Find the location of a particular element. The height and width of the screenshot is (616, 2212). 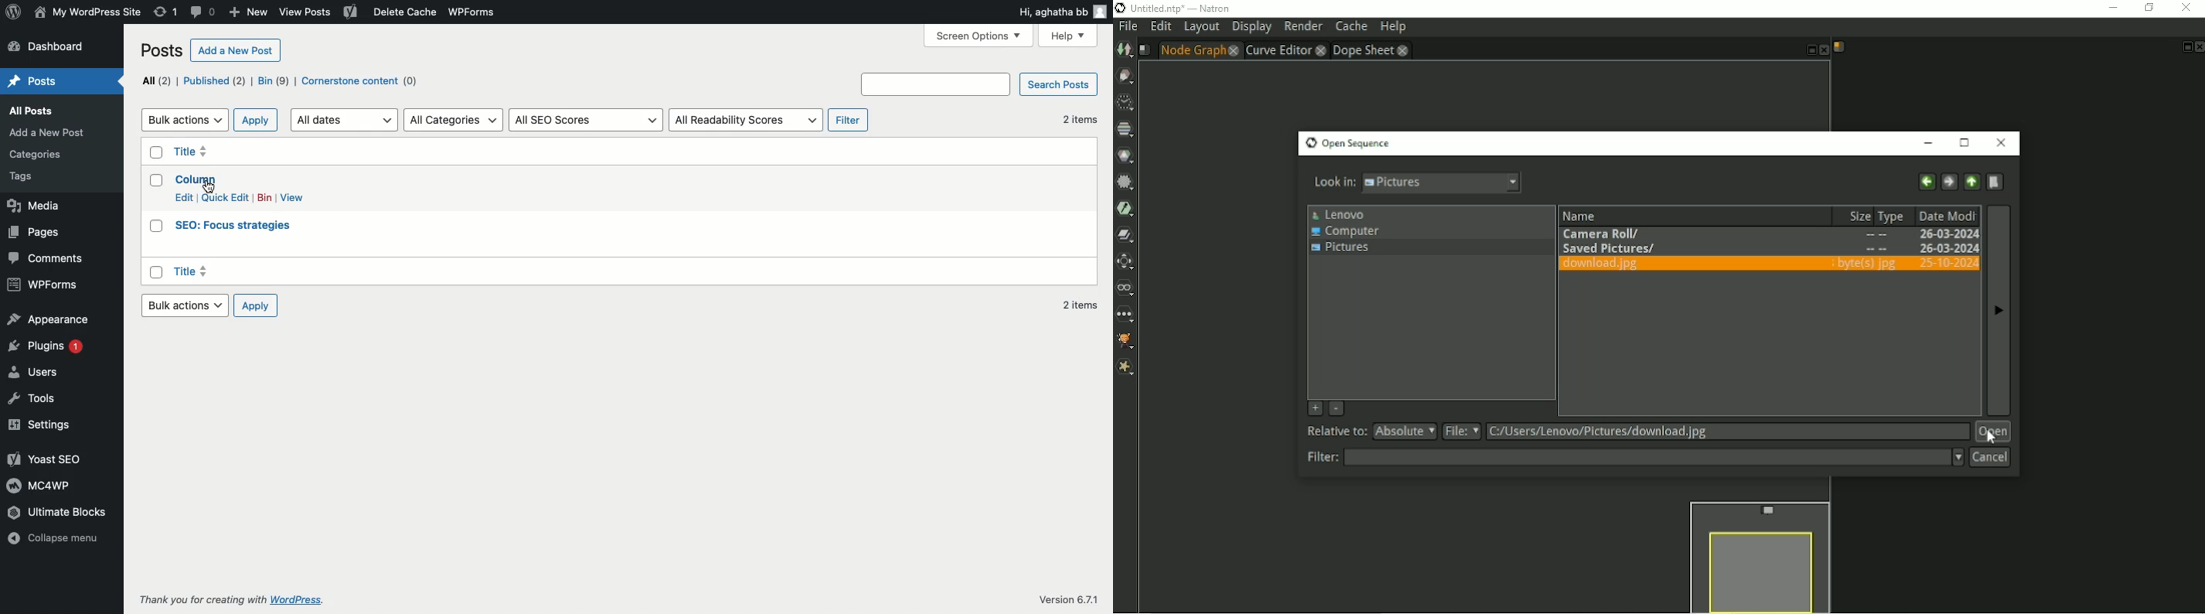

Search posts is located at coordinates (980, 85).